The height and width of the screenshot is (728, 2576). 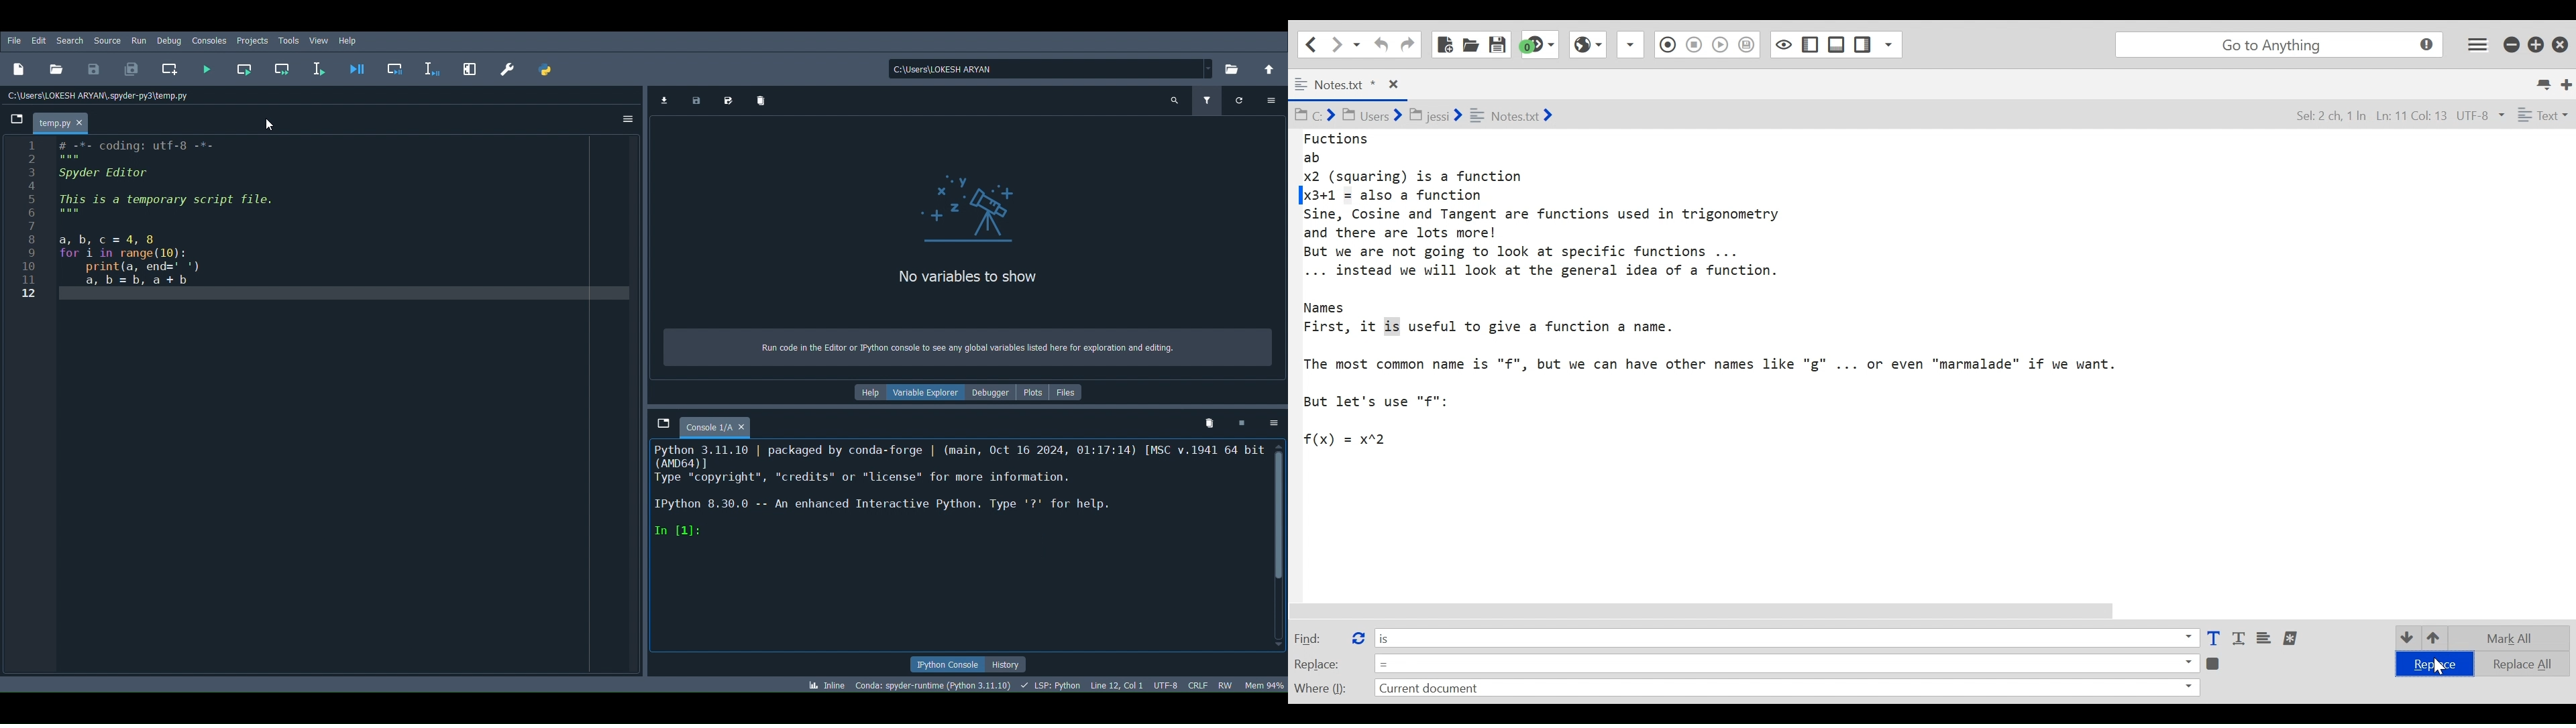 I want to click on Cursor position, so click(x=1118, y=682).